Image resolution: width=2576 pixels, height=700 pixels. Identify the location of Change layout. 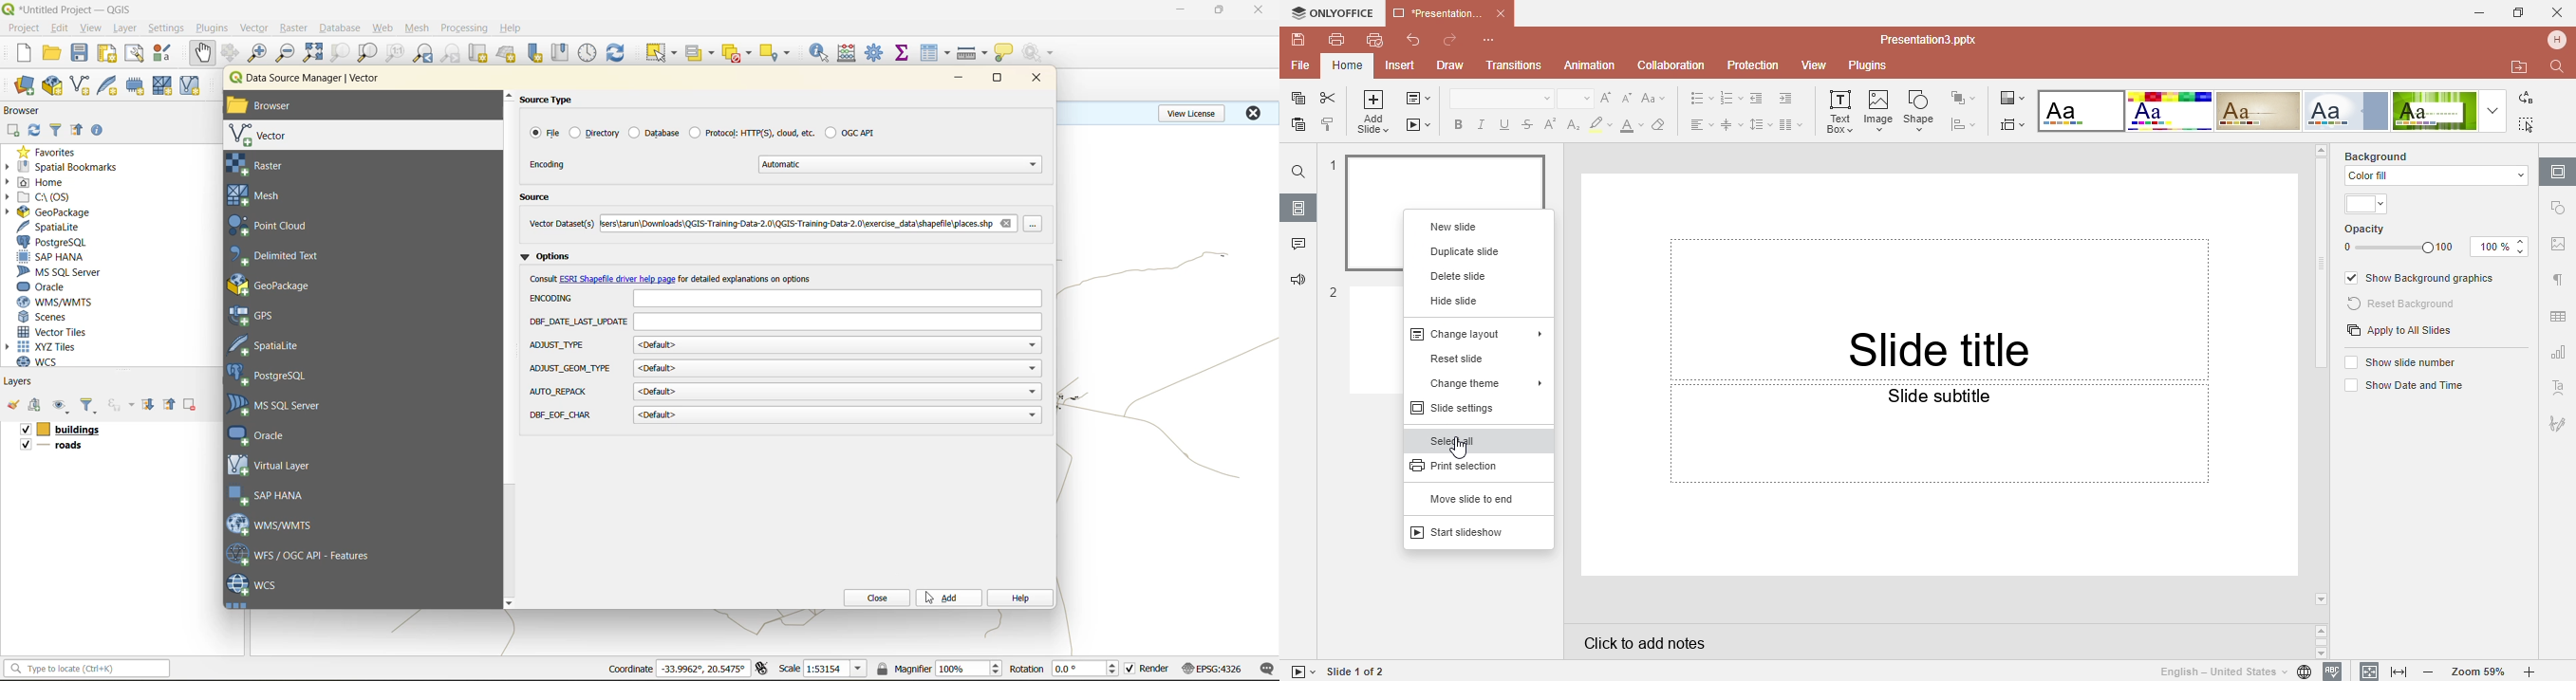
(1475, 332).